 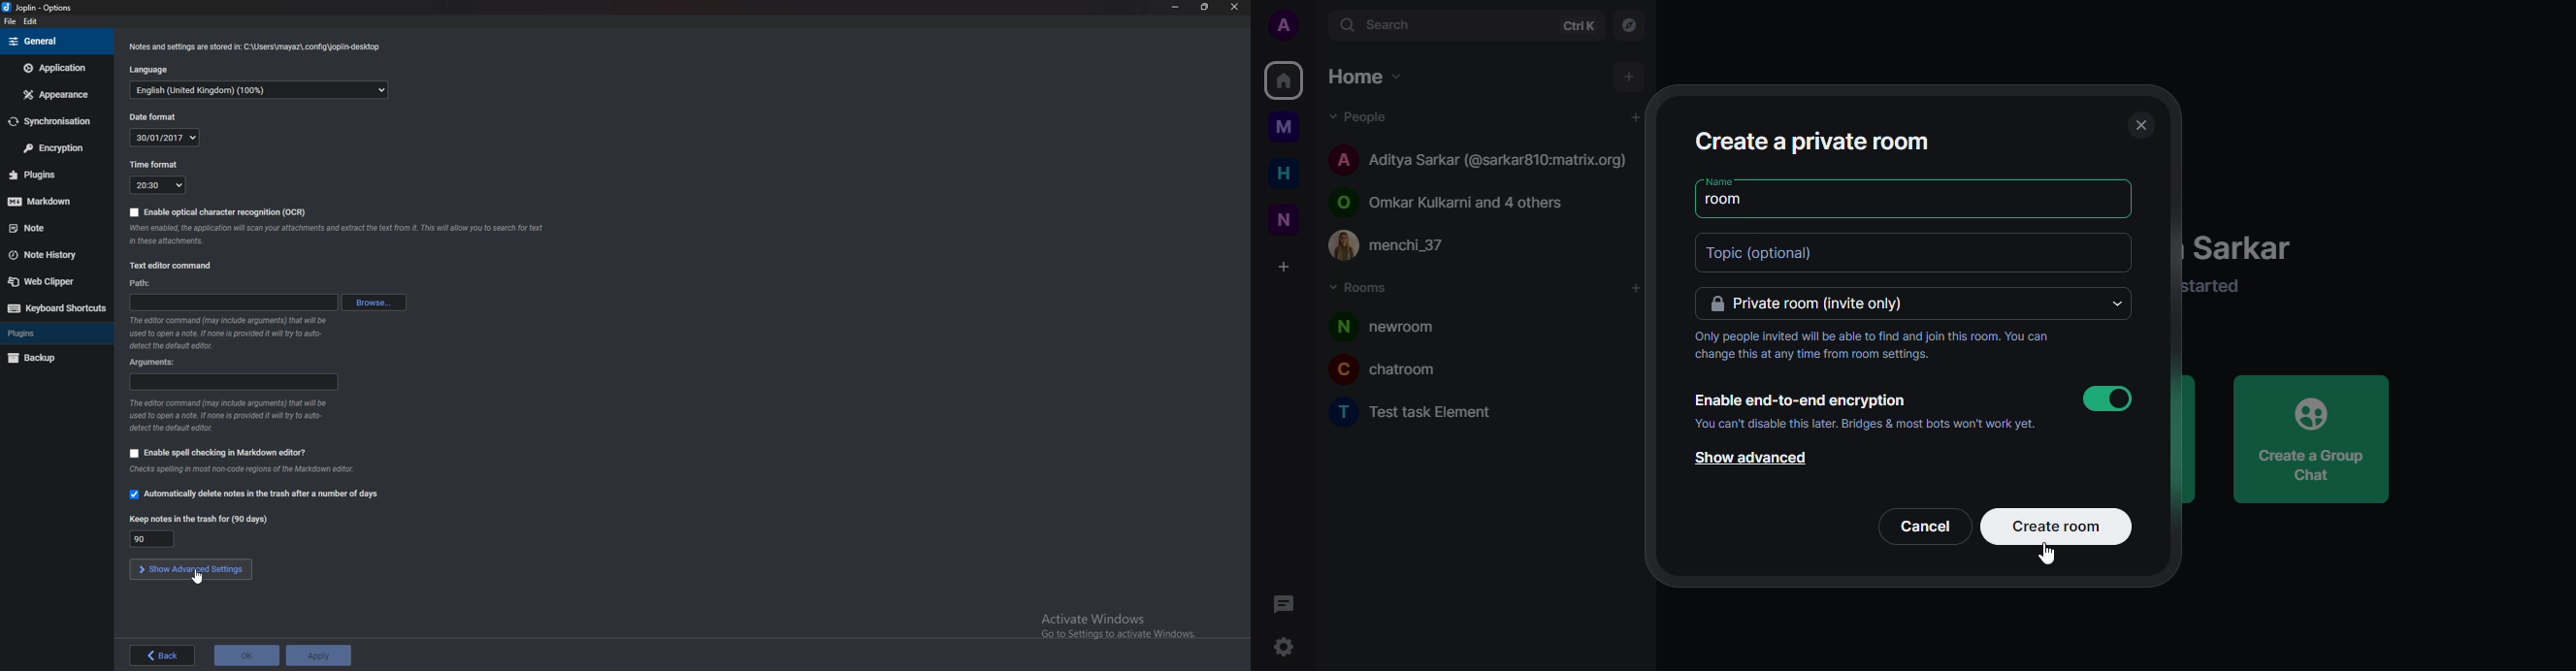 What do you see at coordinates (162, 655) in the screenshot?
I see `back` at bounding box center [162, 655].